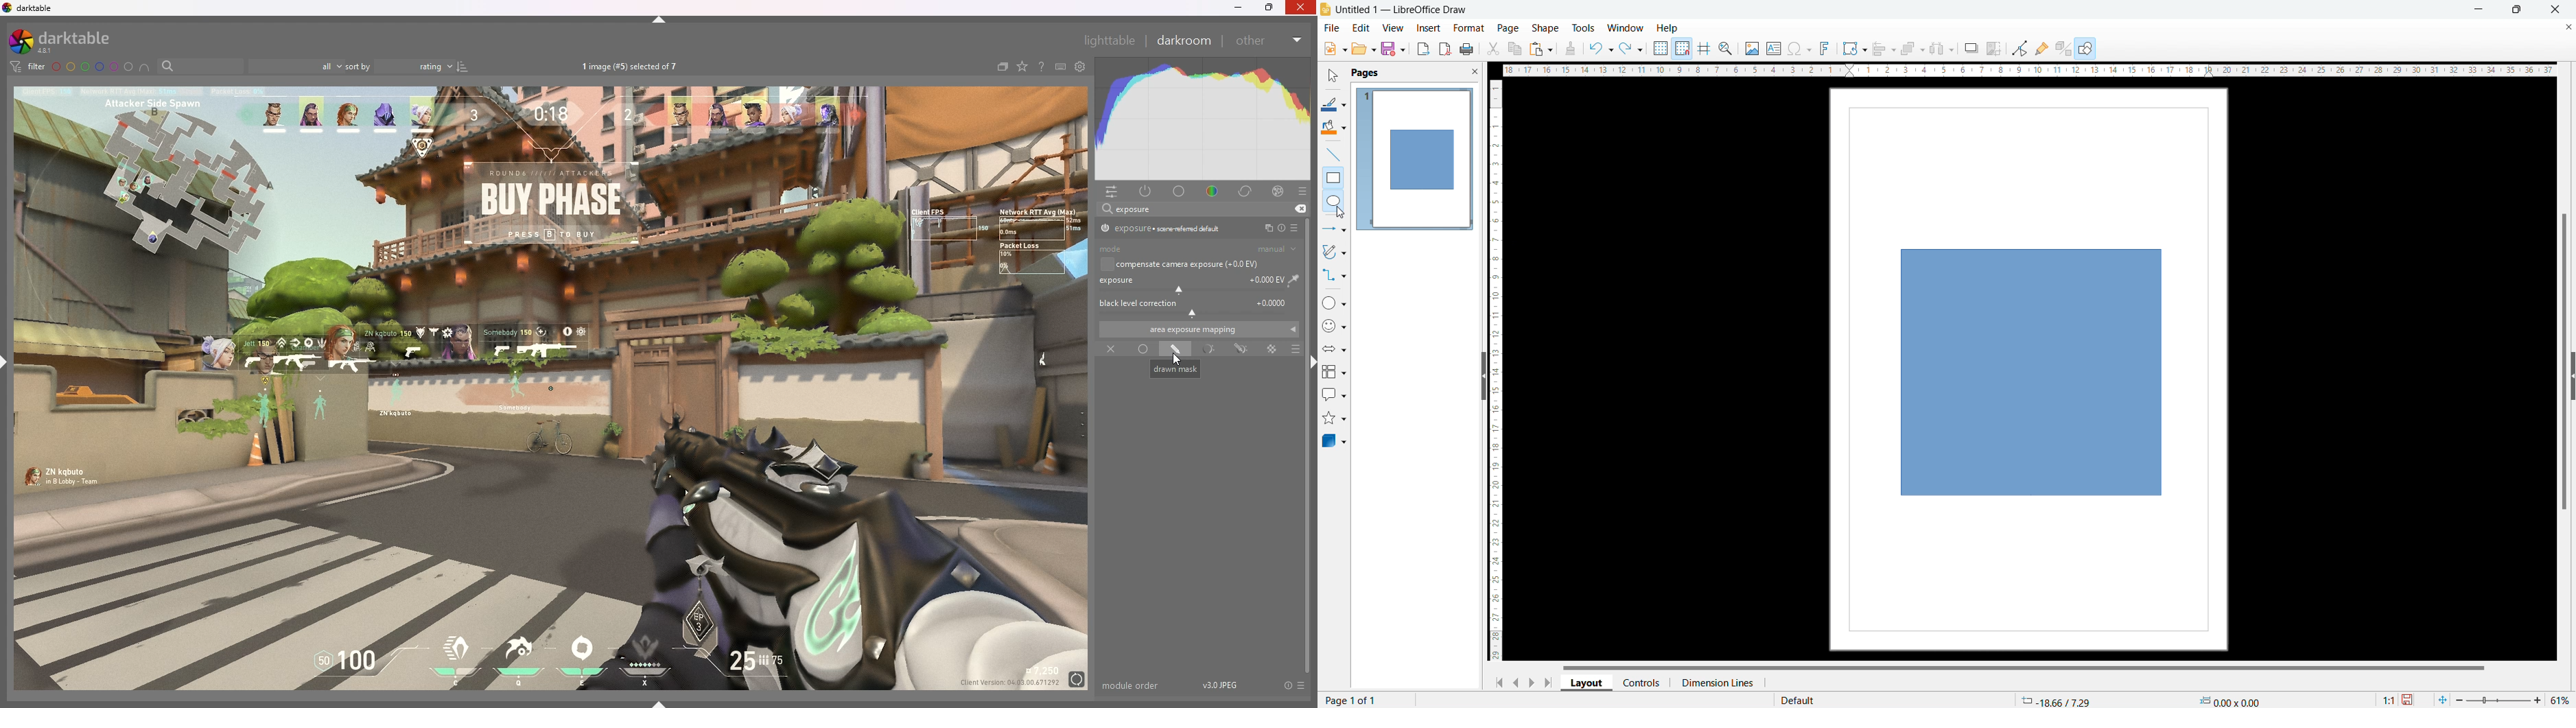  Describe the element at coordinates (1363, 49) in the screenshot. I see `open` at that location.